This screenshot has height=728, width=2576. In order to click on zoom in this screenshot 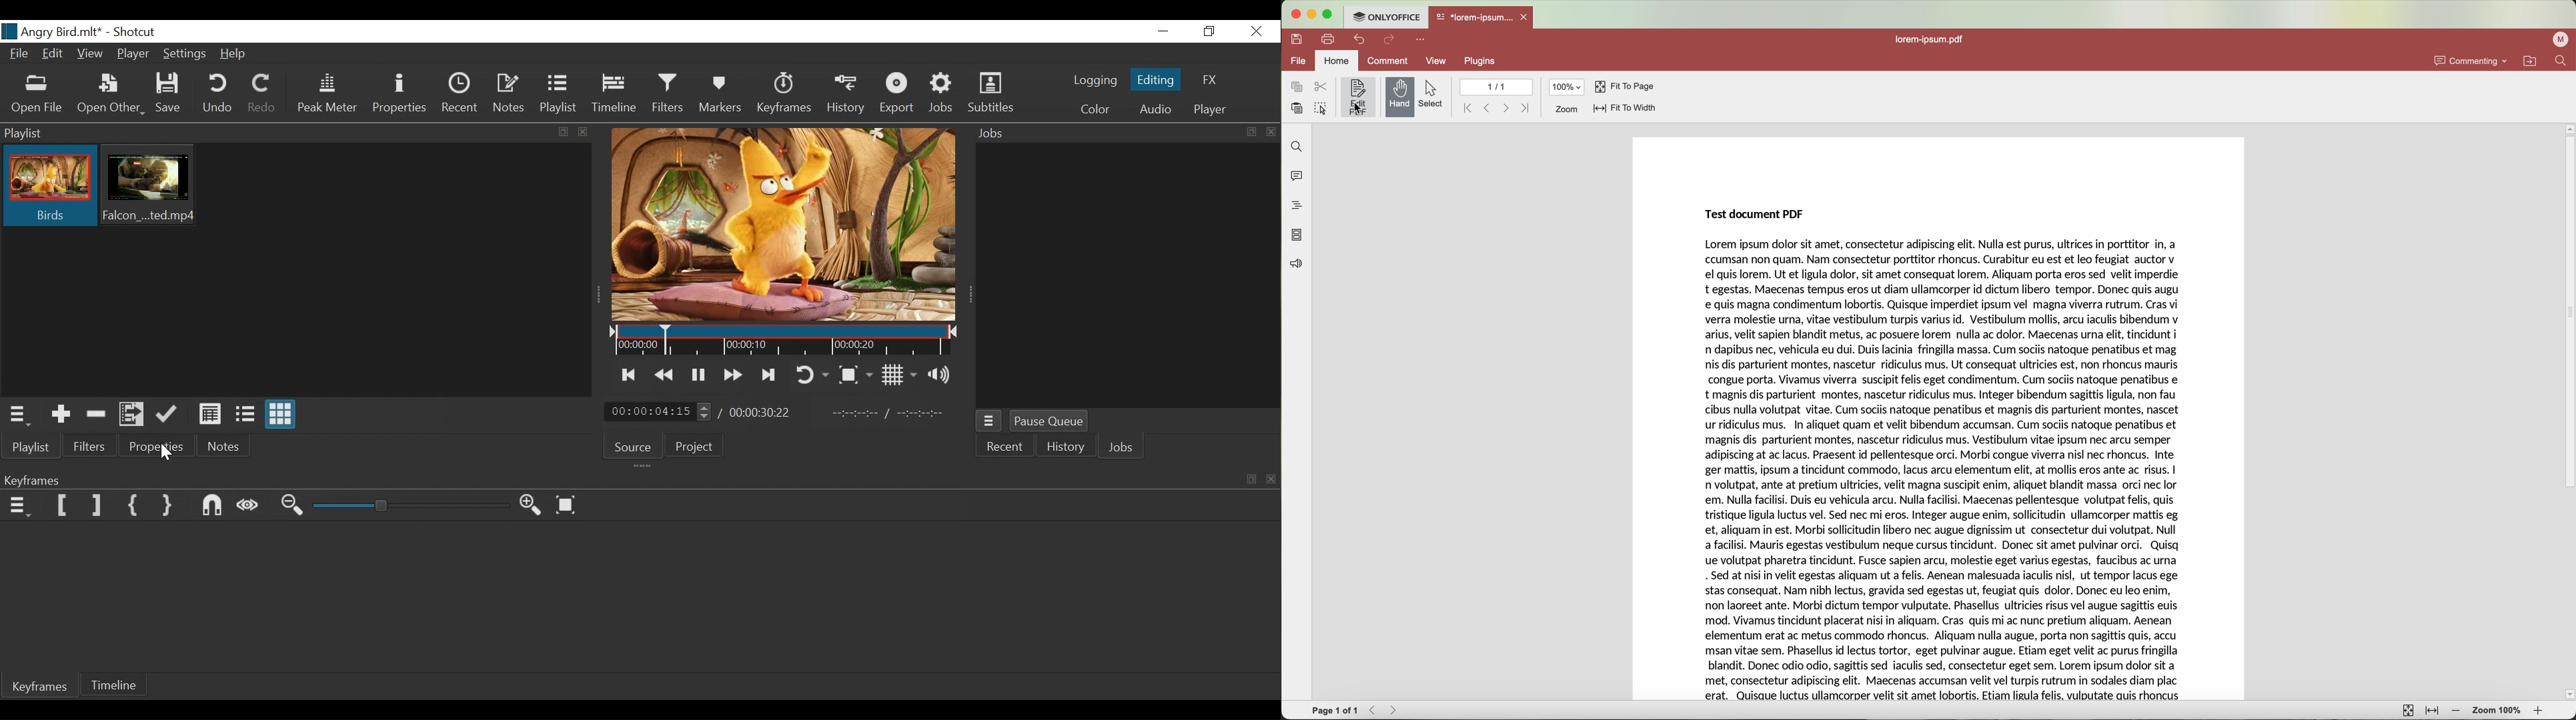, I will do `click(1567, 109)`.